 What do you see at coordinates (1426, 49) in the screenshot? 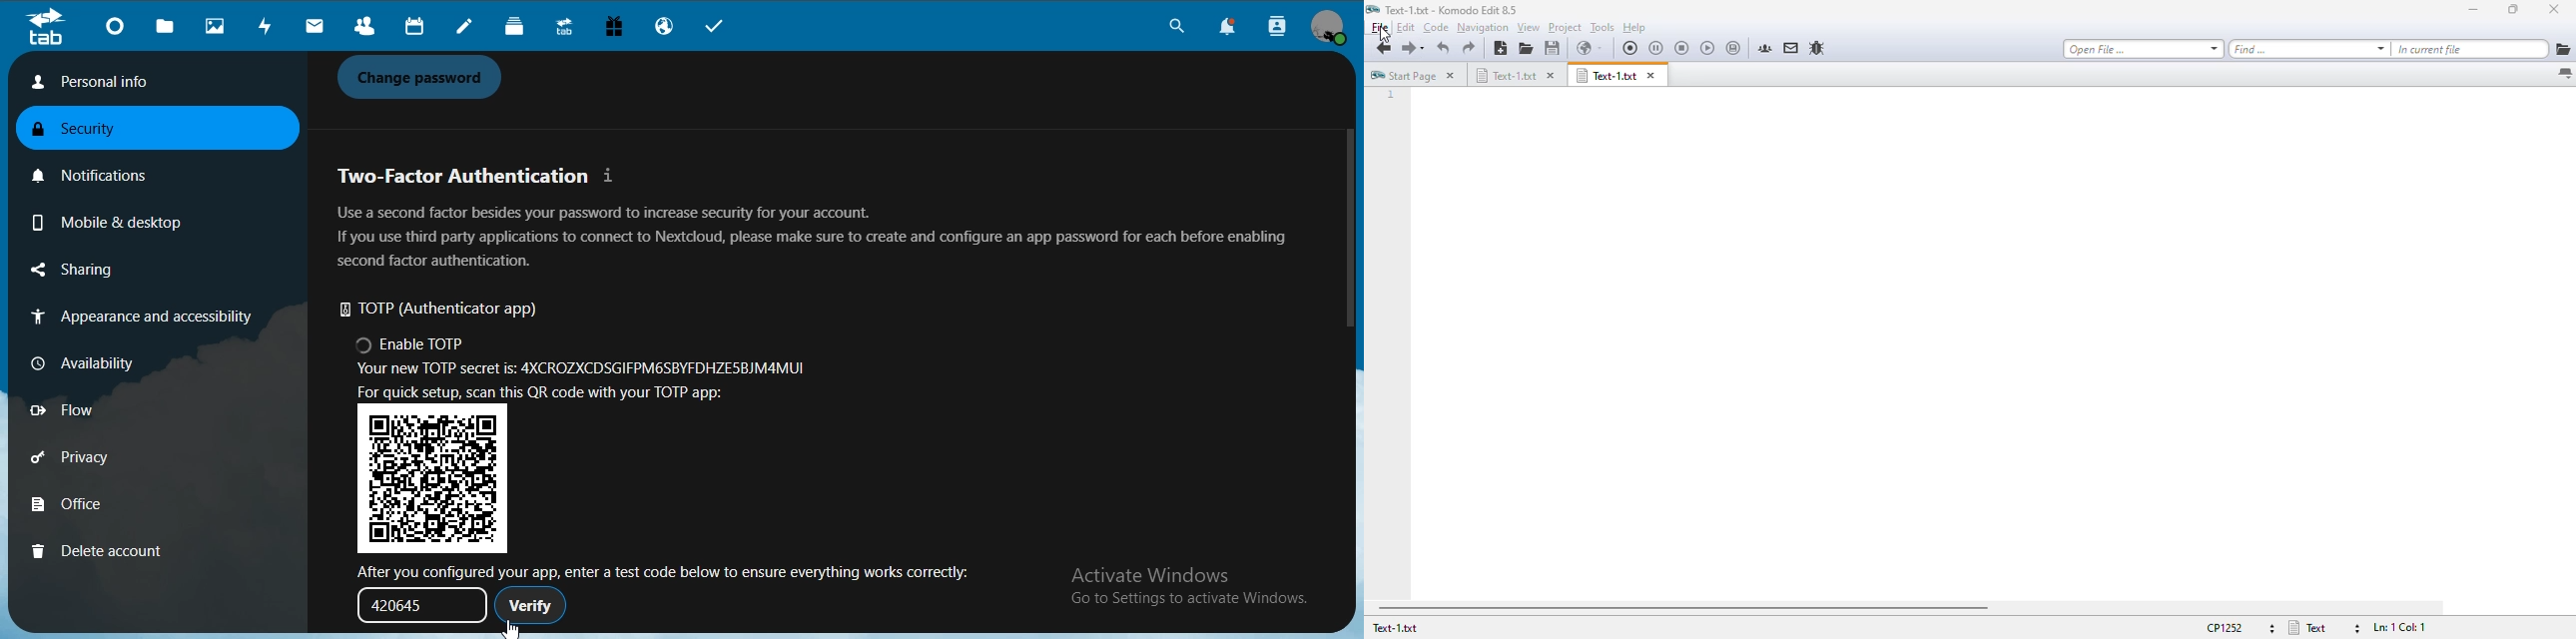
I see `recent locations` at bounding box center [1426, 49].